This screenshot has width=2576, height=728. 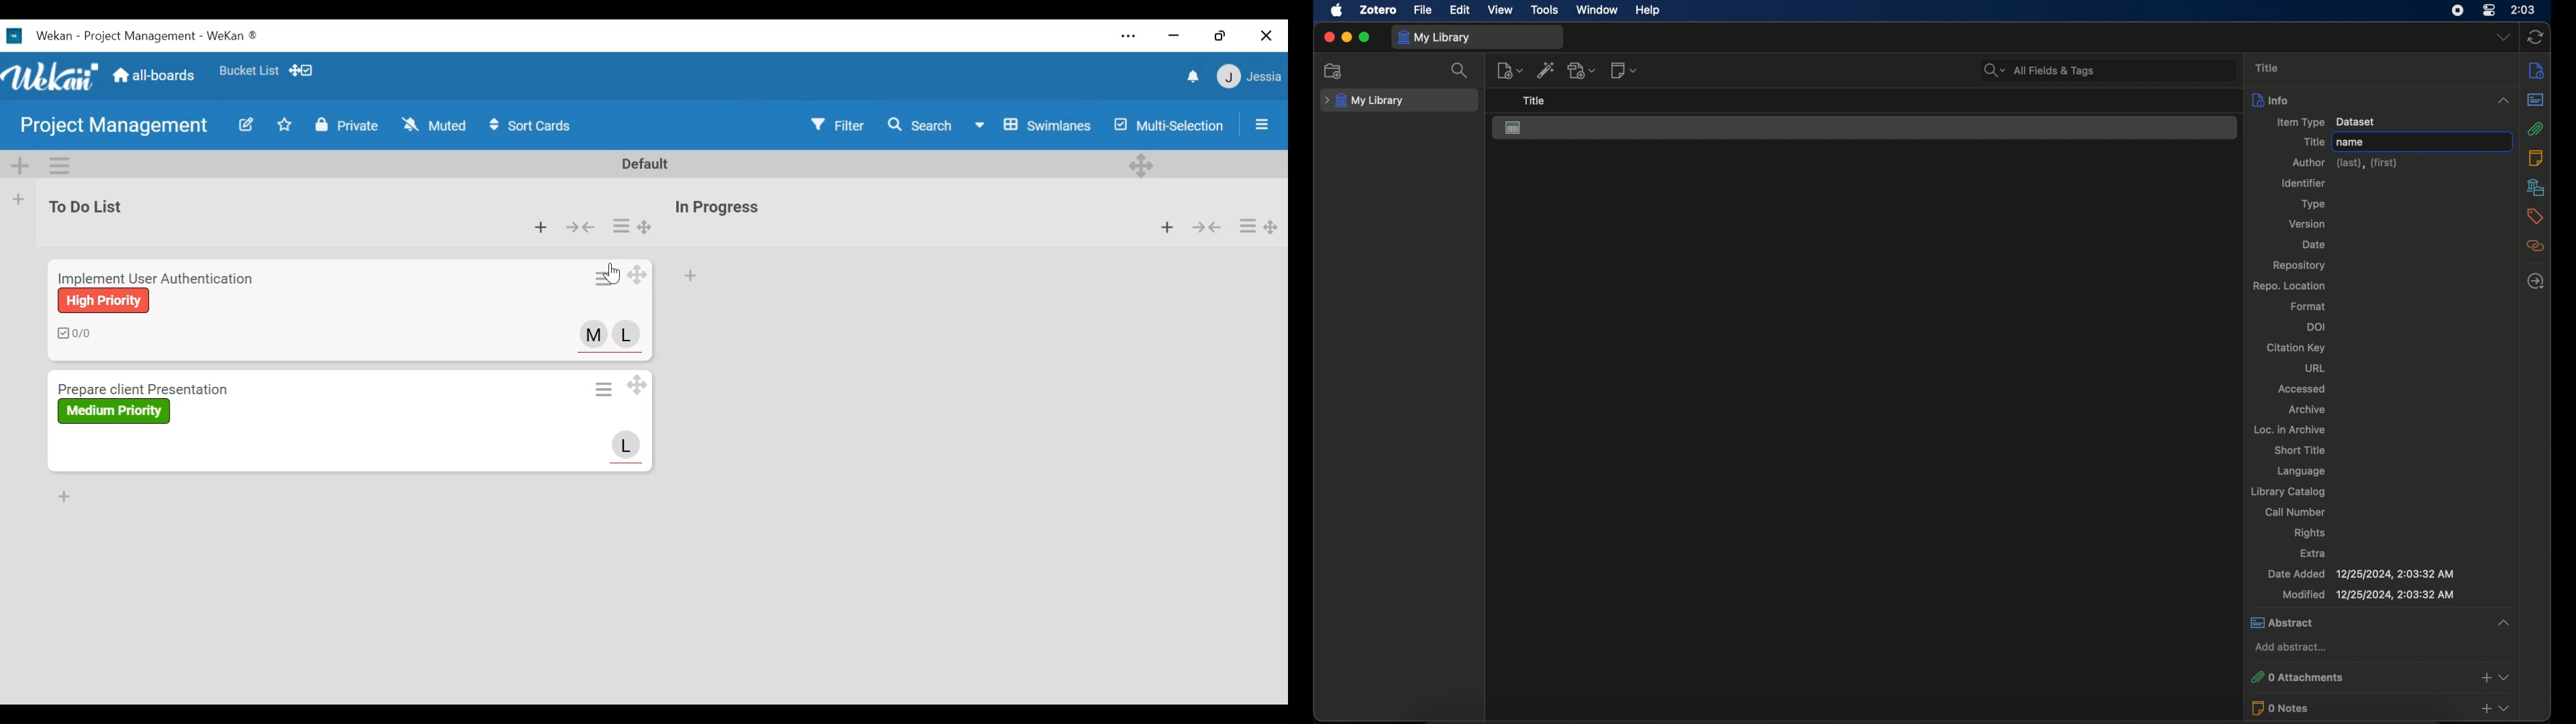 What do you see at coordinates (103, 300) in the screenshot?
I see `label` at bounding box center [103, 300].